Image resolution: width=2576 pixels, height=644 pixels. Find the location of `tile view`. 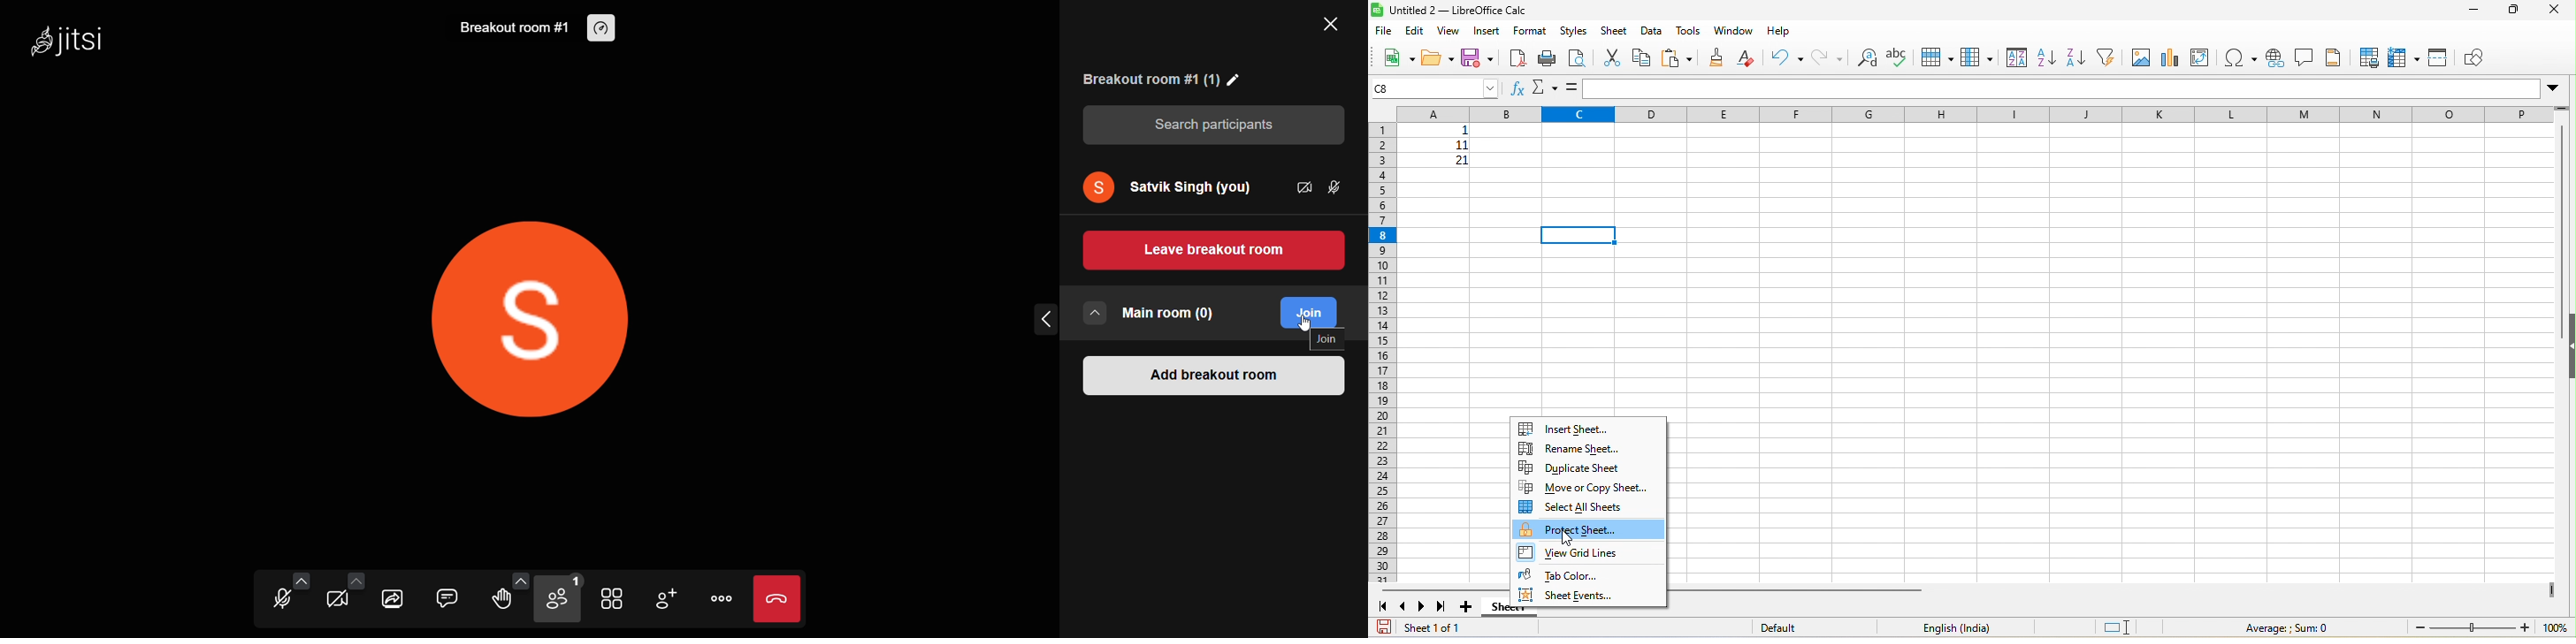

tile view is located at coordinates (612, 595).